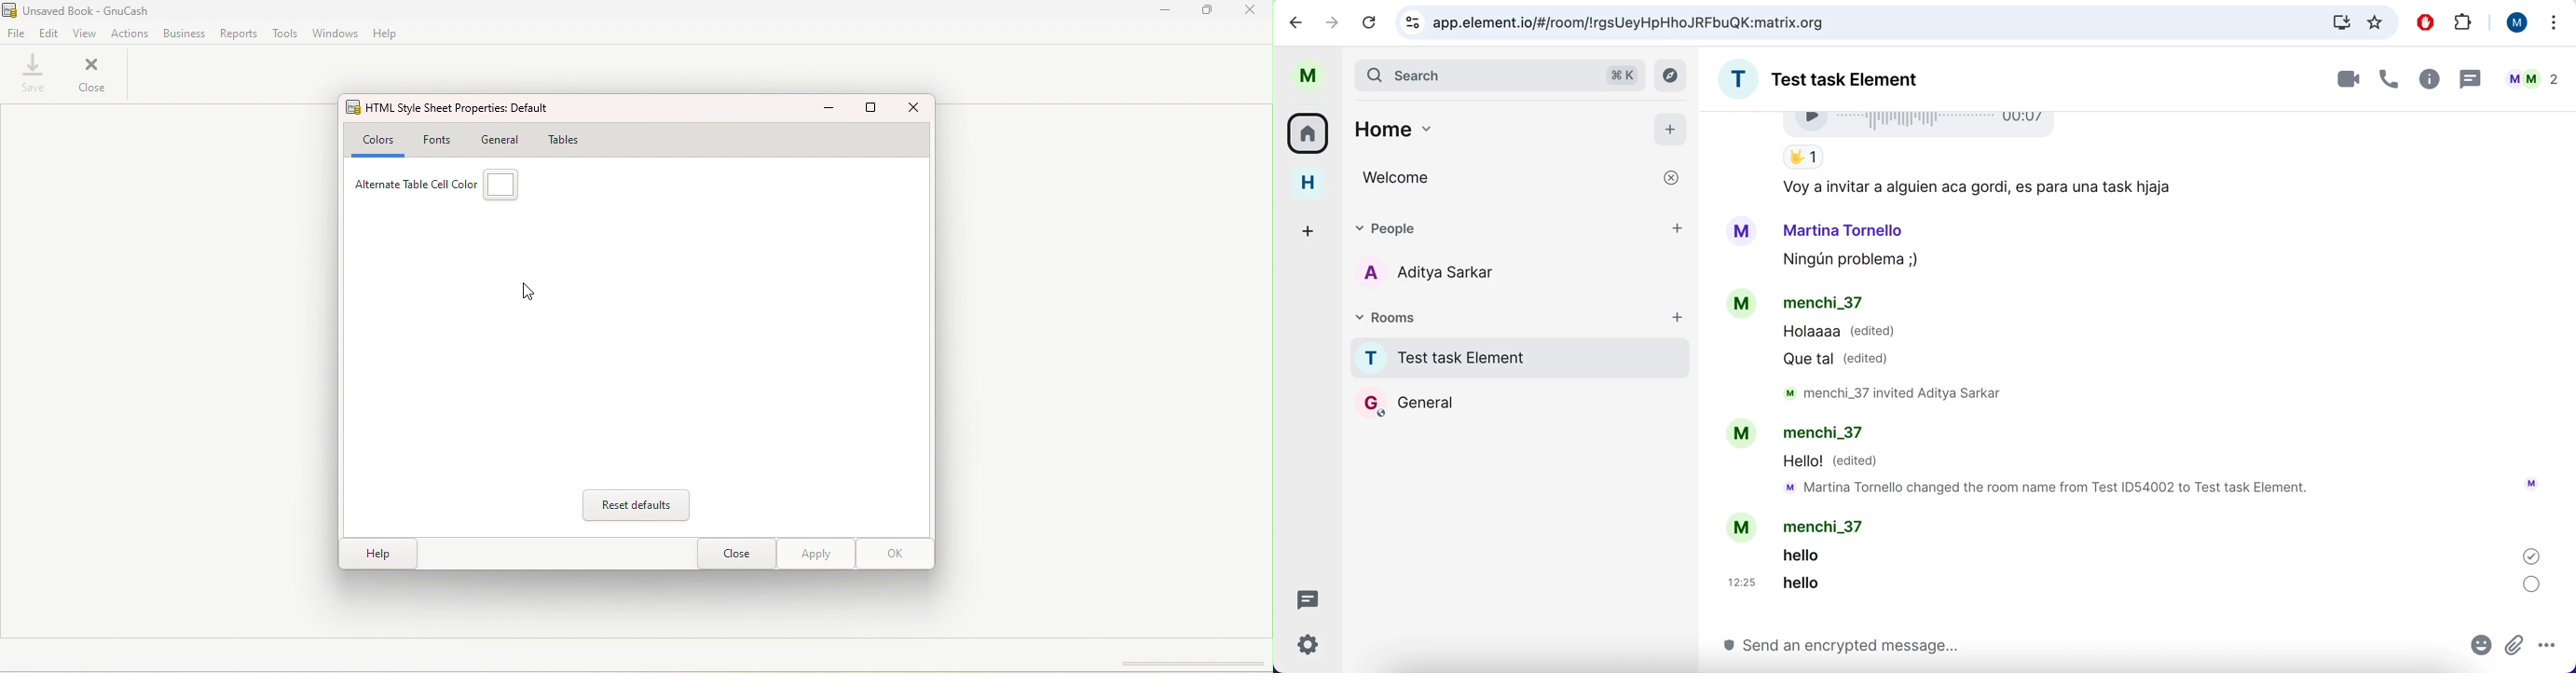 This screenshot has height=700, width=2576. What do you see at coordinates (2531, 482) in the screenshot?
I see `avatar` at bounding box center [2531, 482].